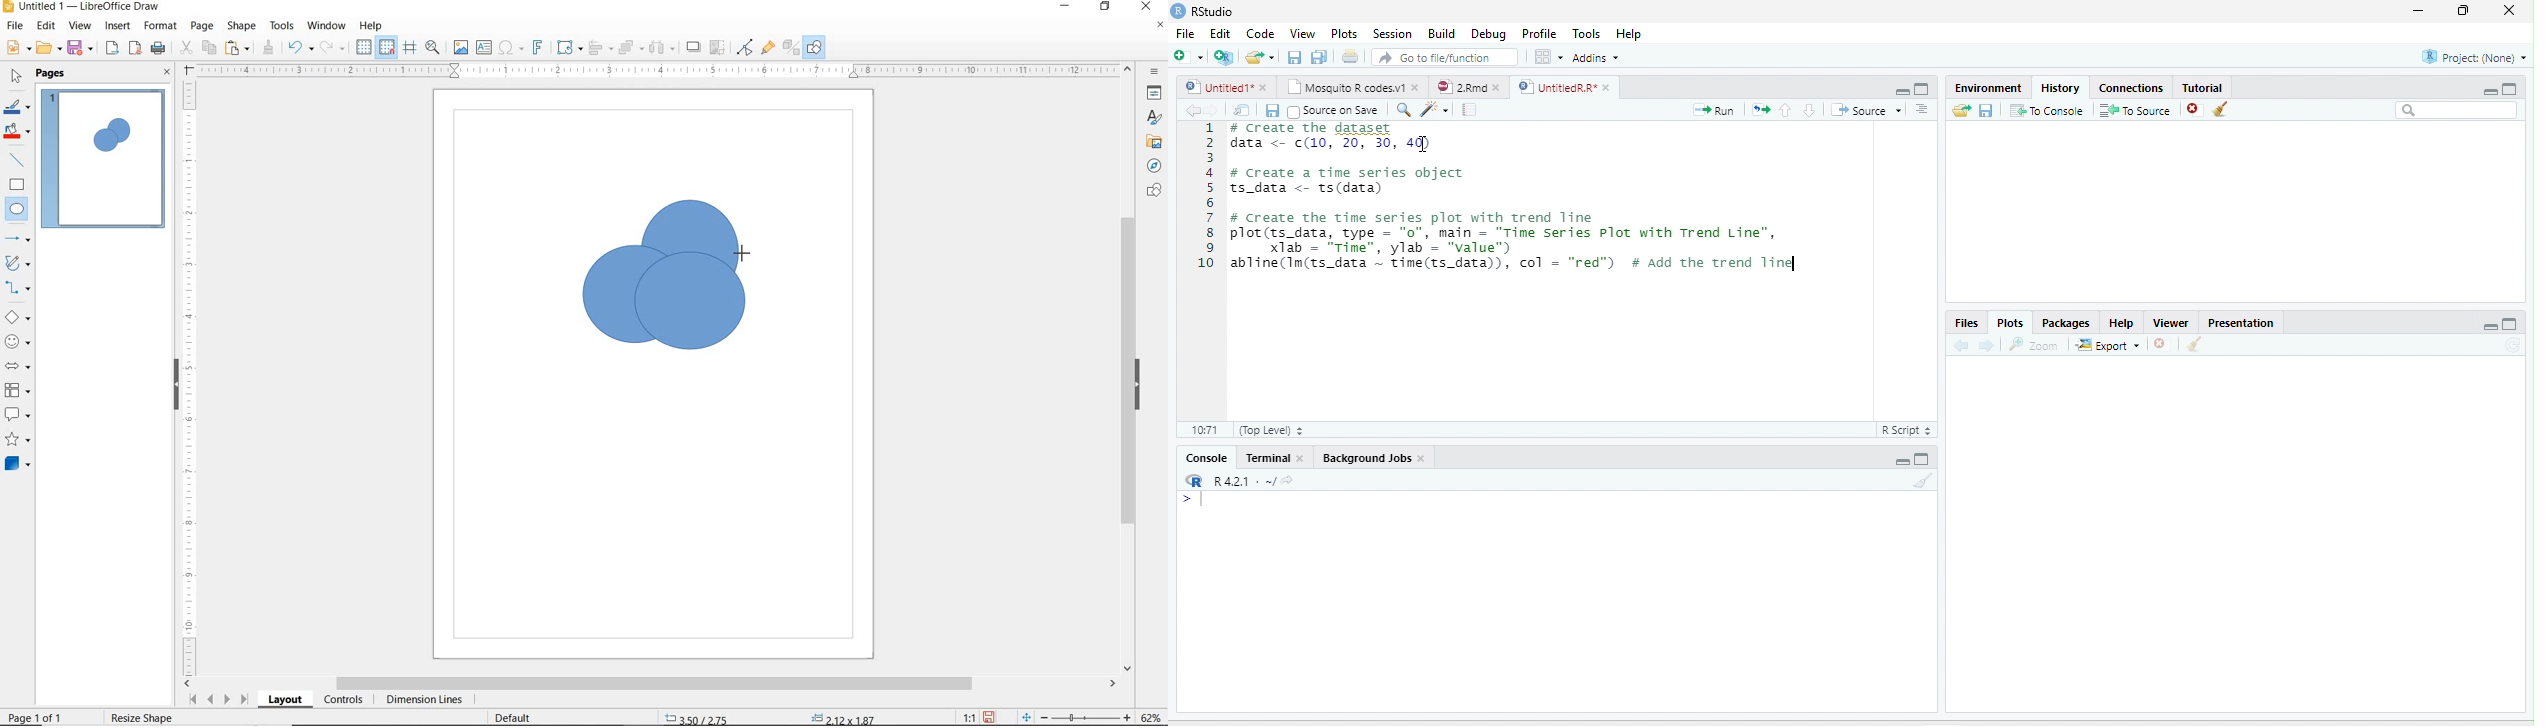 The height and width of the screenshot is (728, 2548). What do you see at coordinates (1497, 87) in the screenshot?
I see `close` at bounding box center [1497, 87].